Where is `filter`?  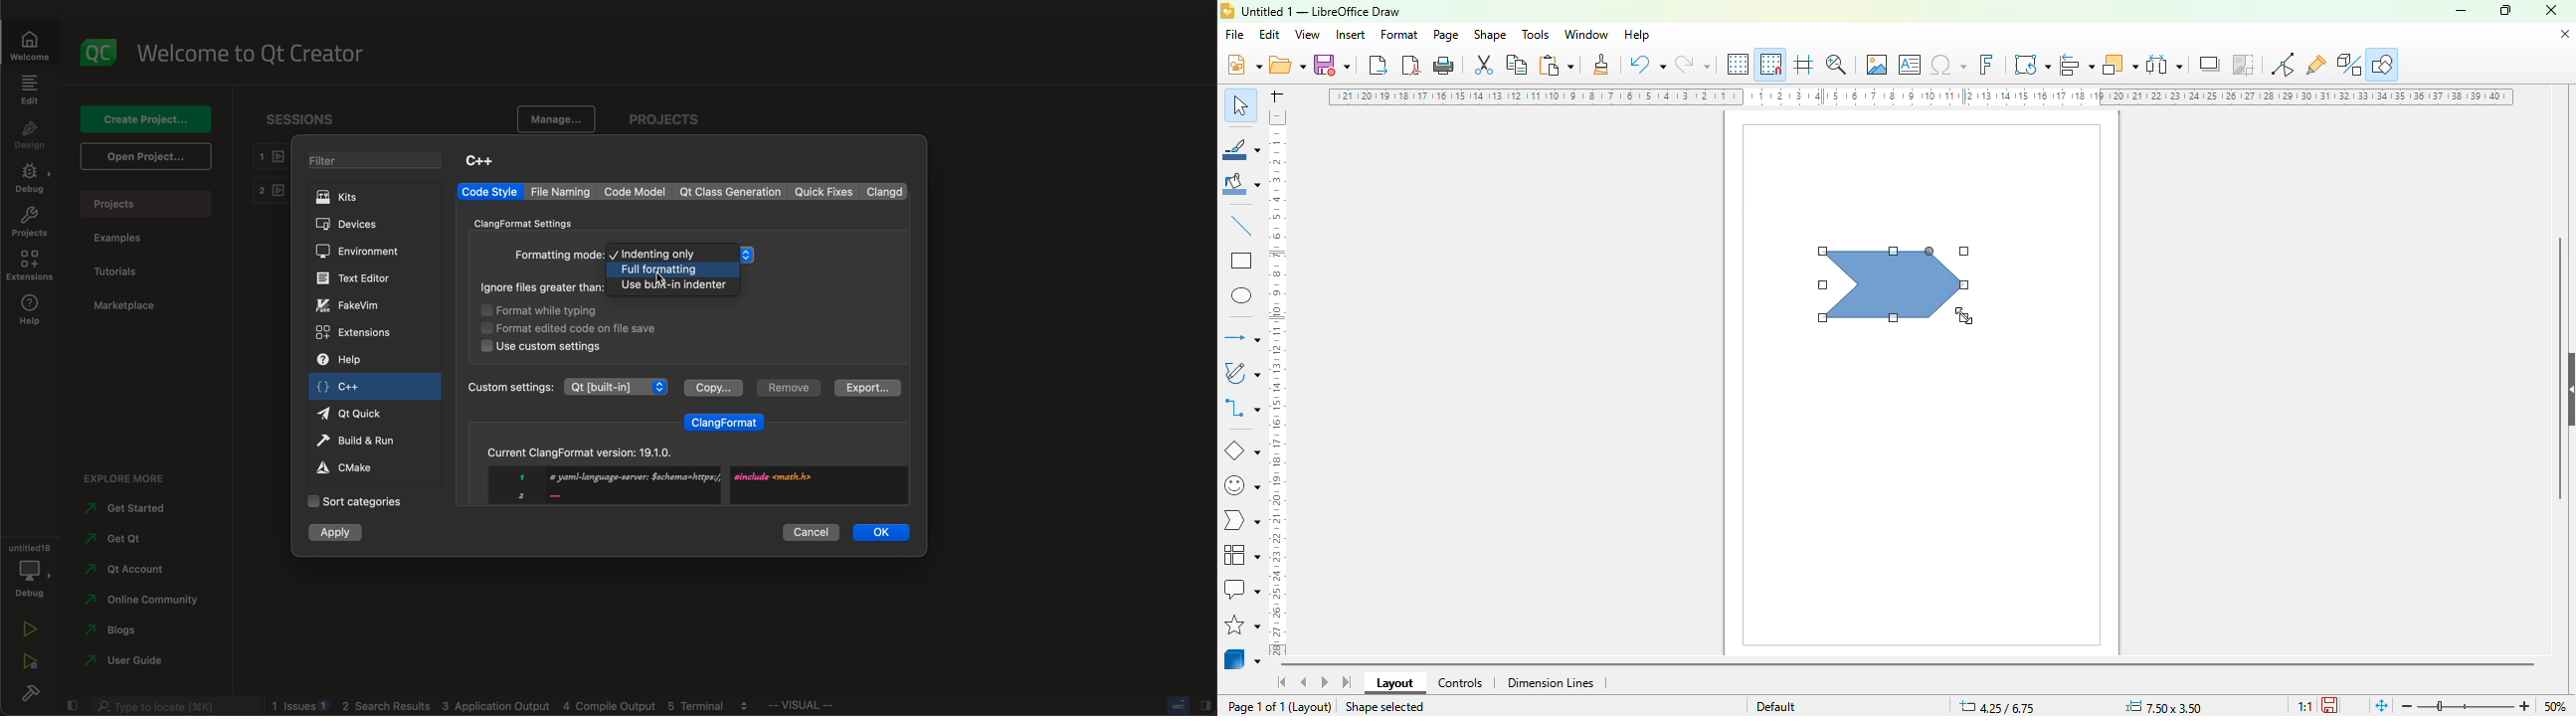 filter is located at coordinates (379, 162).